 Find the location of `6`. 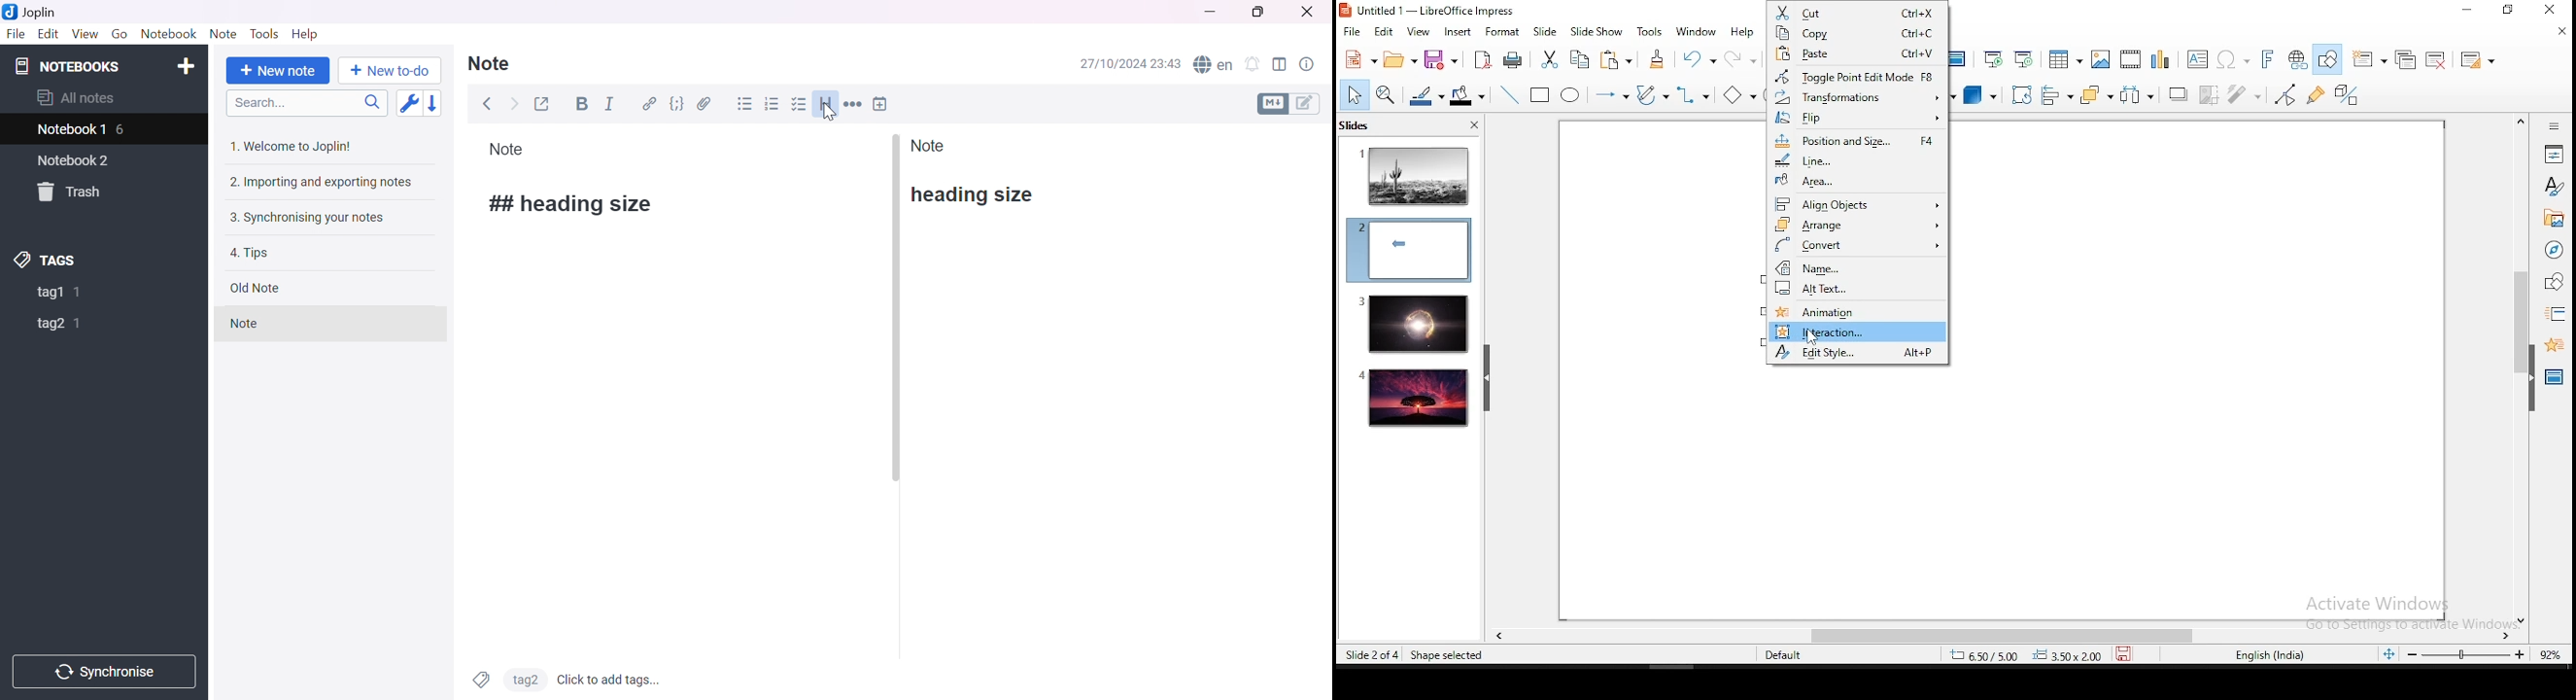

6 is located at coordinates (121, 131).